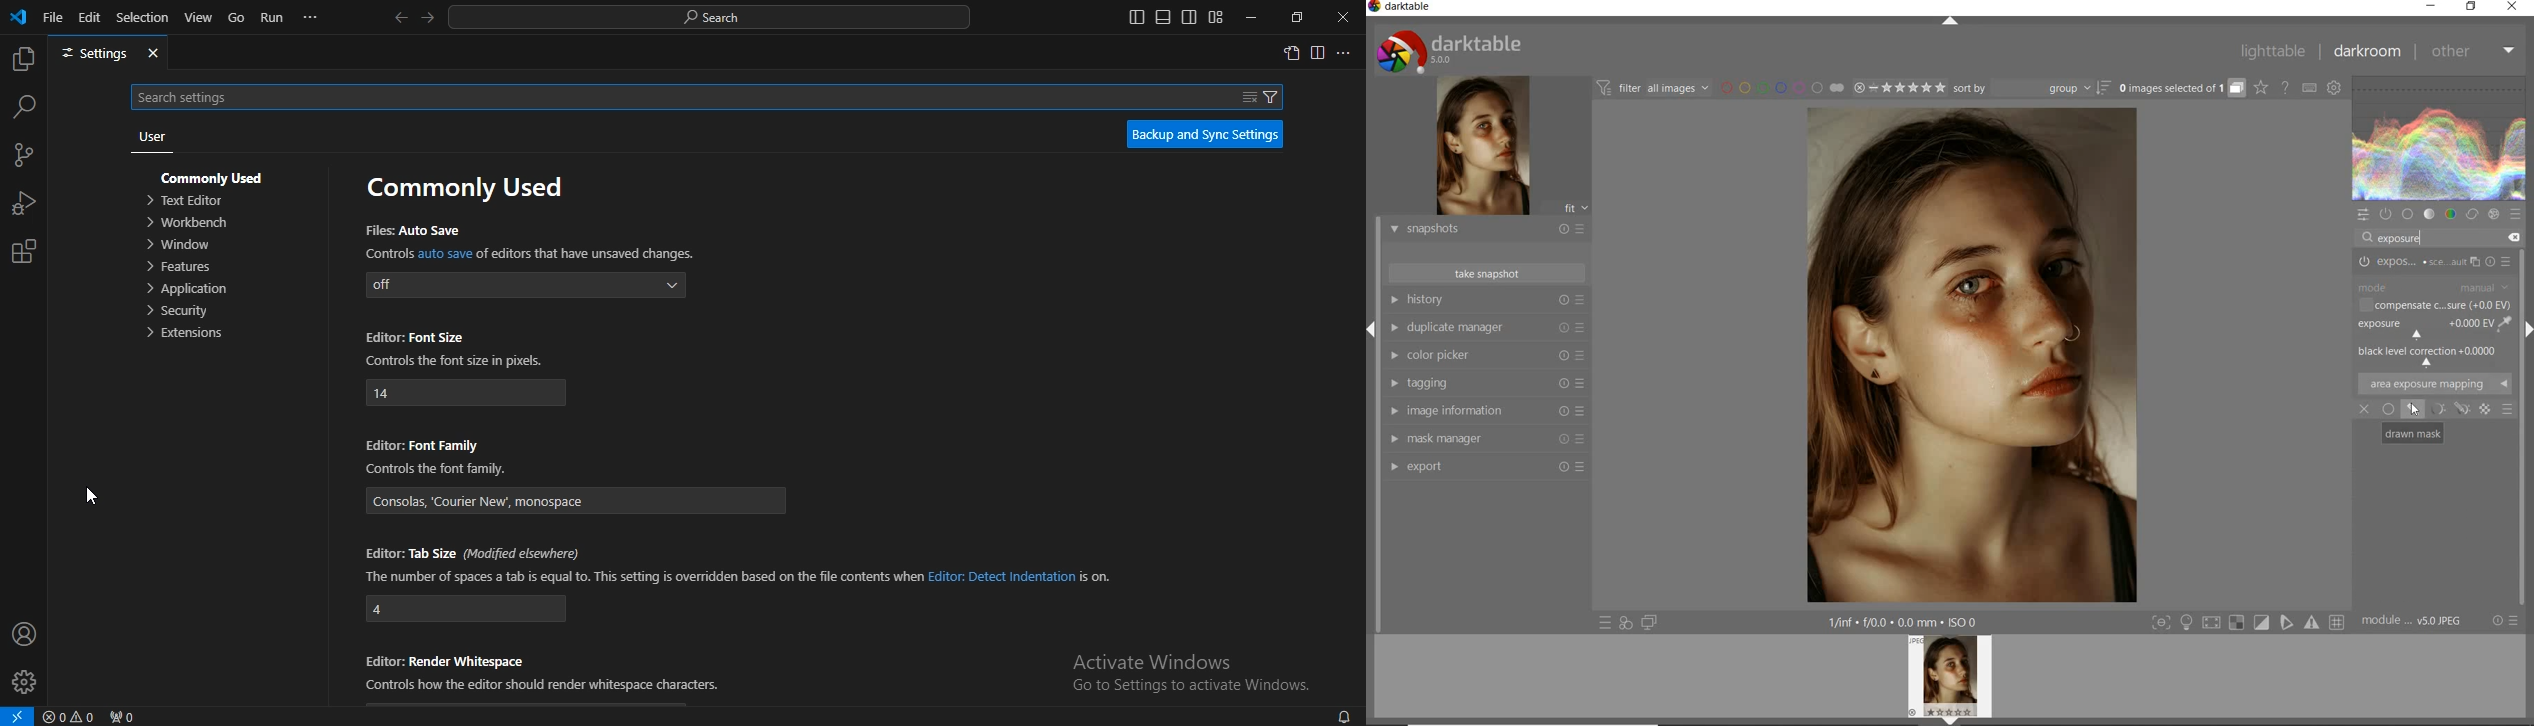  Describe the element at coordinates (90, 16) in the screenshot. I see `edit` at that location.